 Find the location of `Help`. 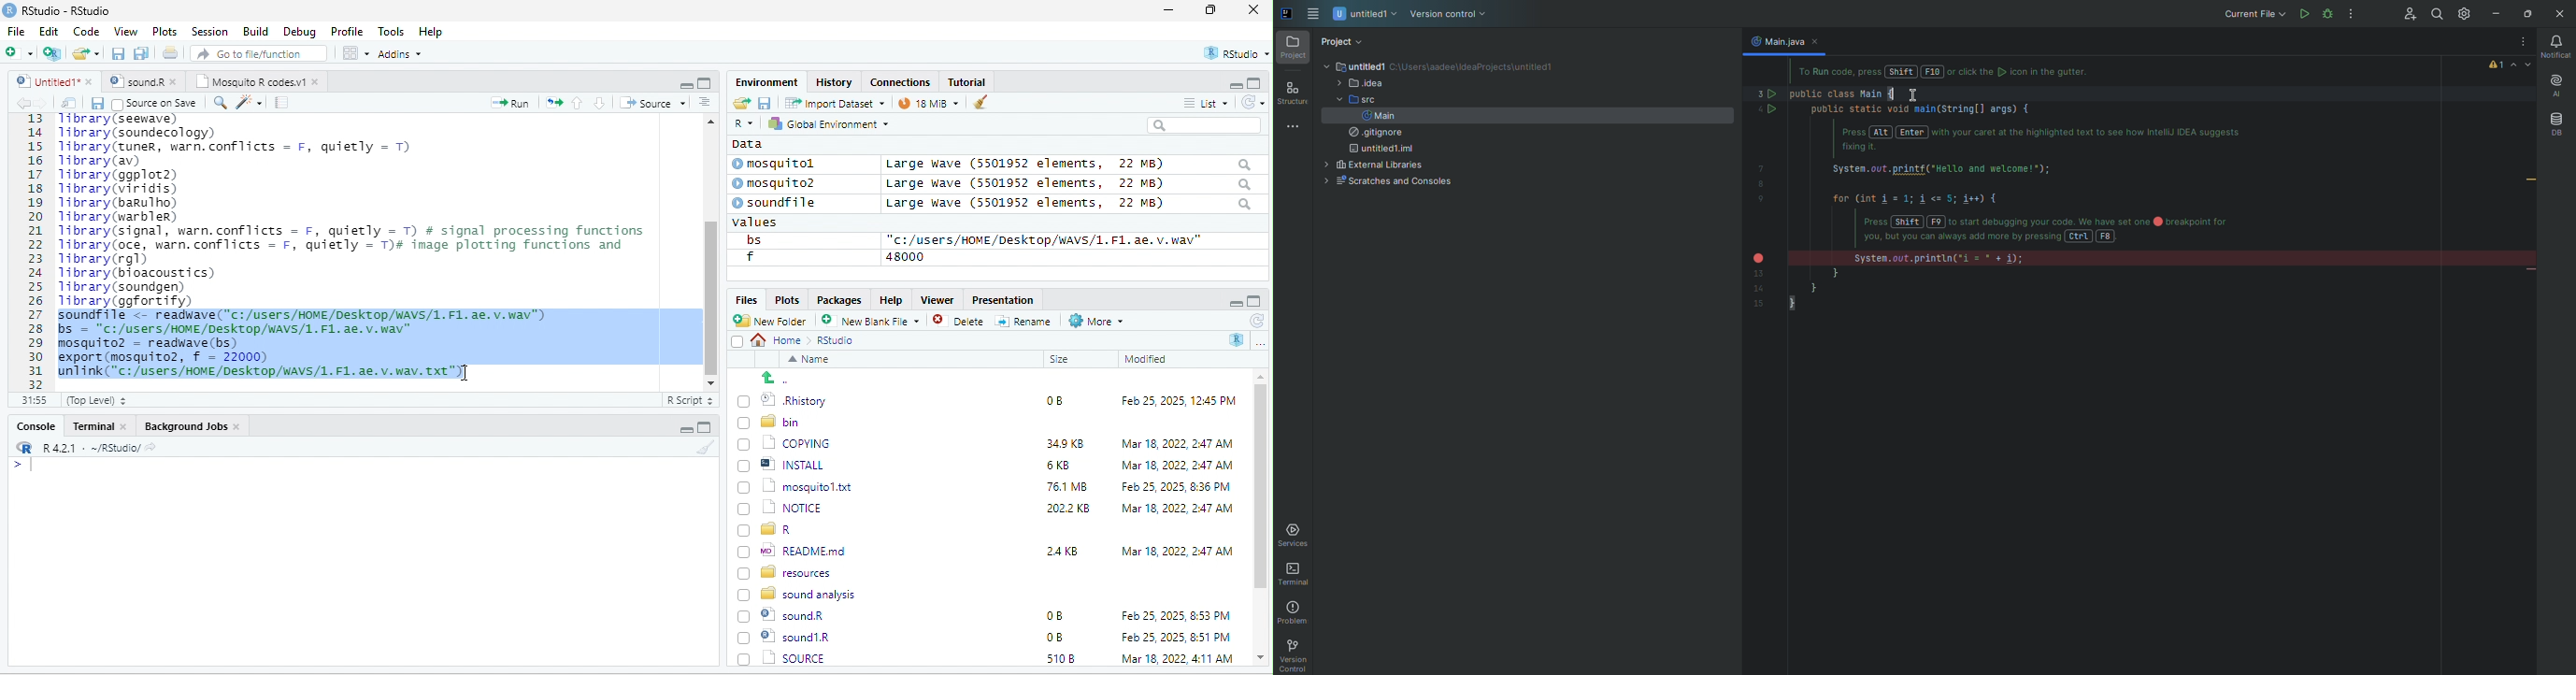

Help is located at coordinates (891, 298).